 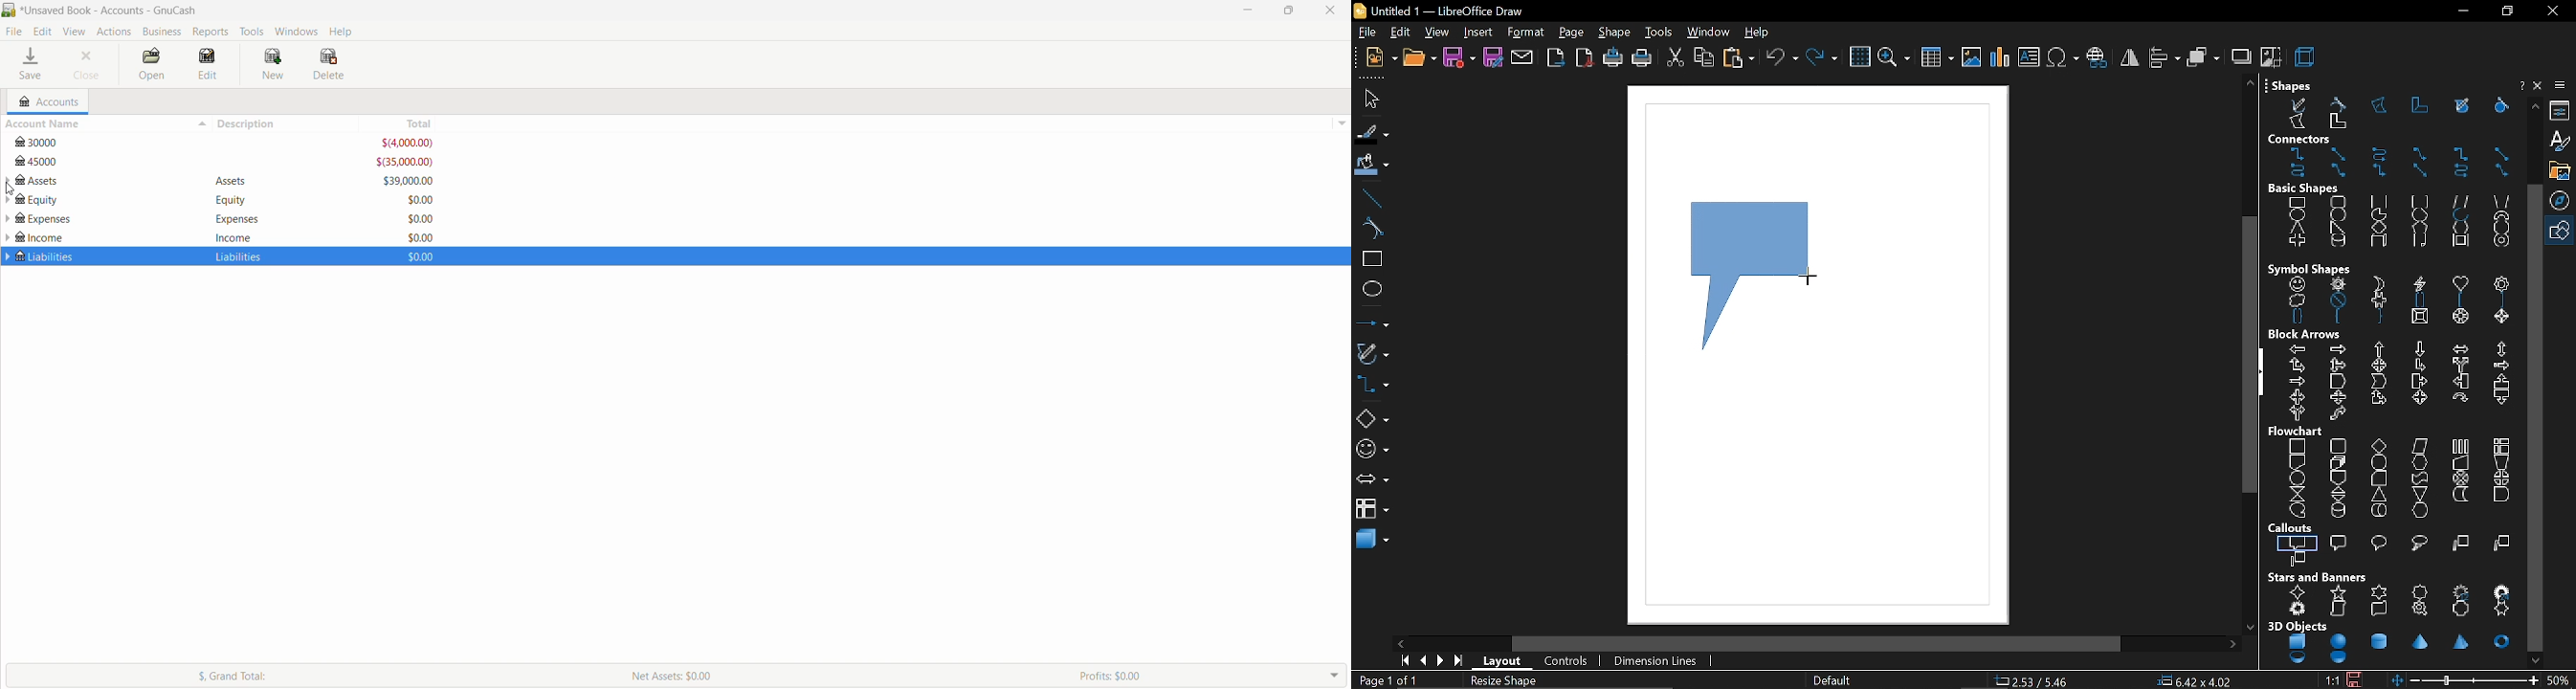 What do you see at coordinates (2419, 228) in the screenshot?
I see `pentagon` at bounding box center [2419, 228].